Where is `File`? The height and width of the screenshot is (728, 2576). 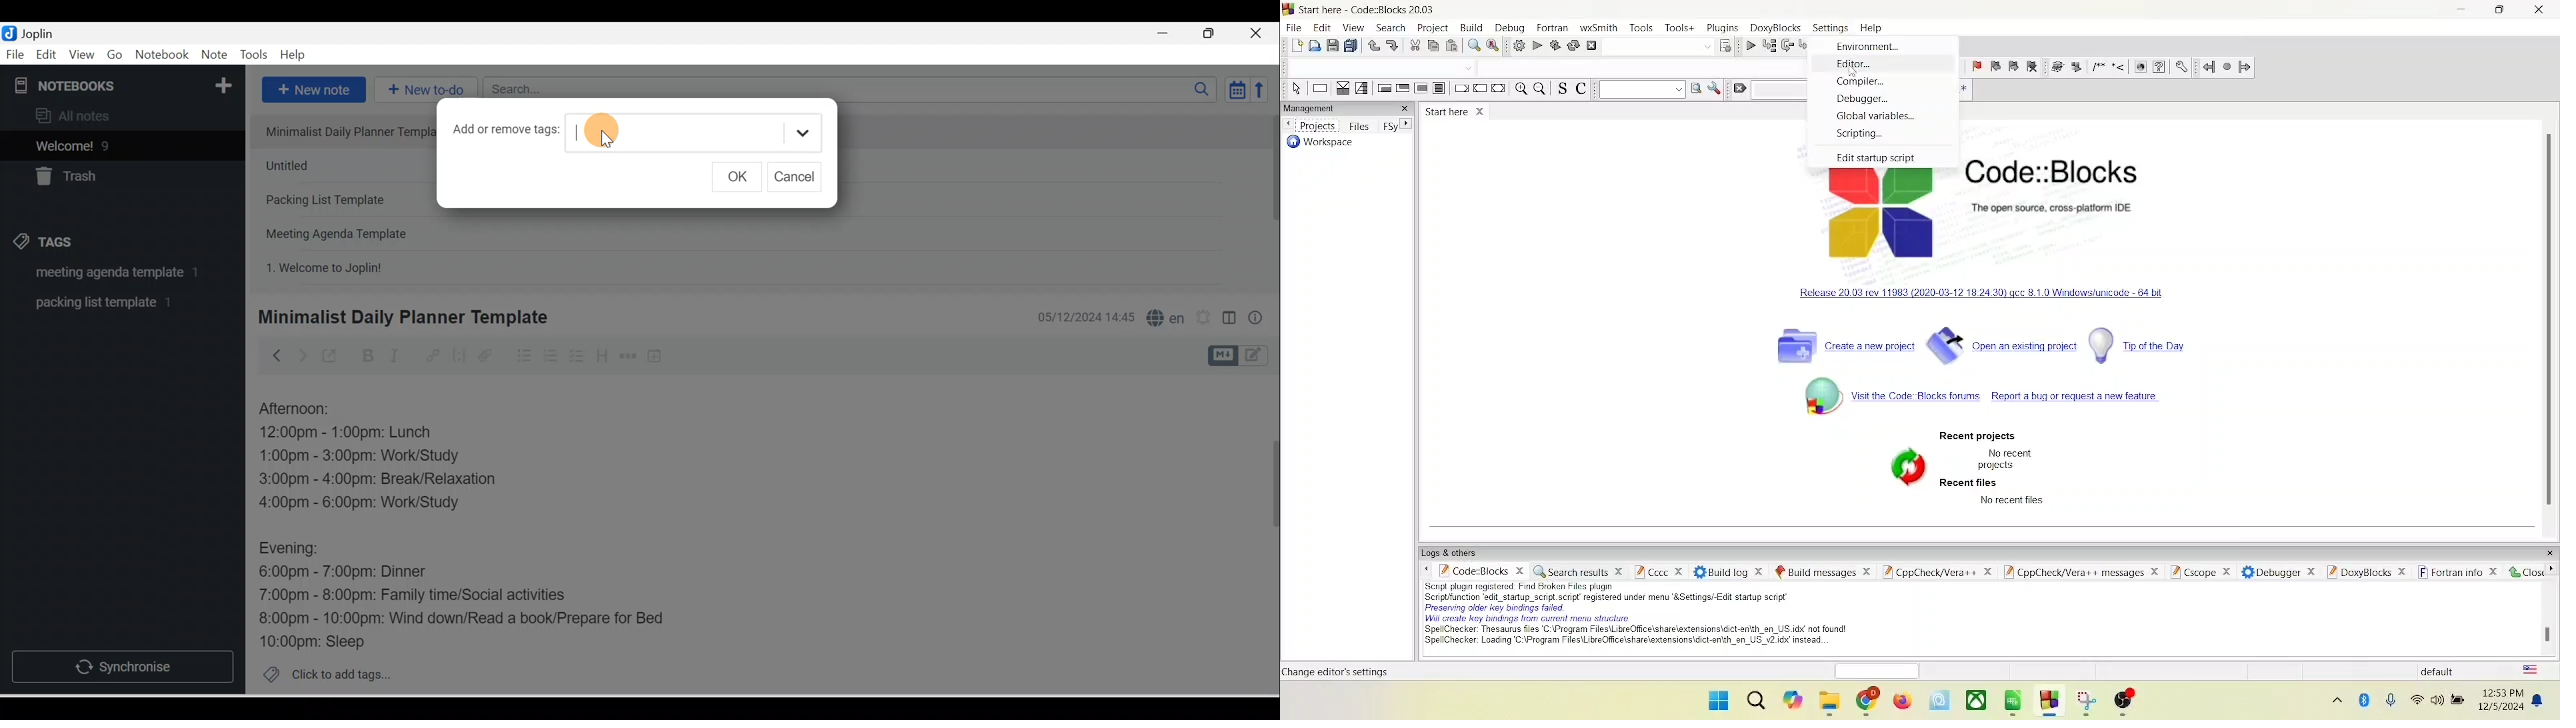
File is located at coordinates (16, 53).